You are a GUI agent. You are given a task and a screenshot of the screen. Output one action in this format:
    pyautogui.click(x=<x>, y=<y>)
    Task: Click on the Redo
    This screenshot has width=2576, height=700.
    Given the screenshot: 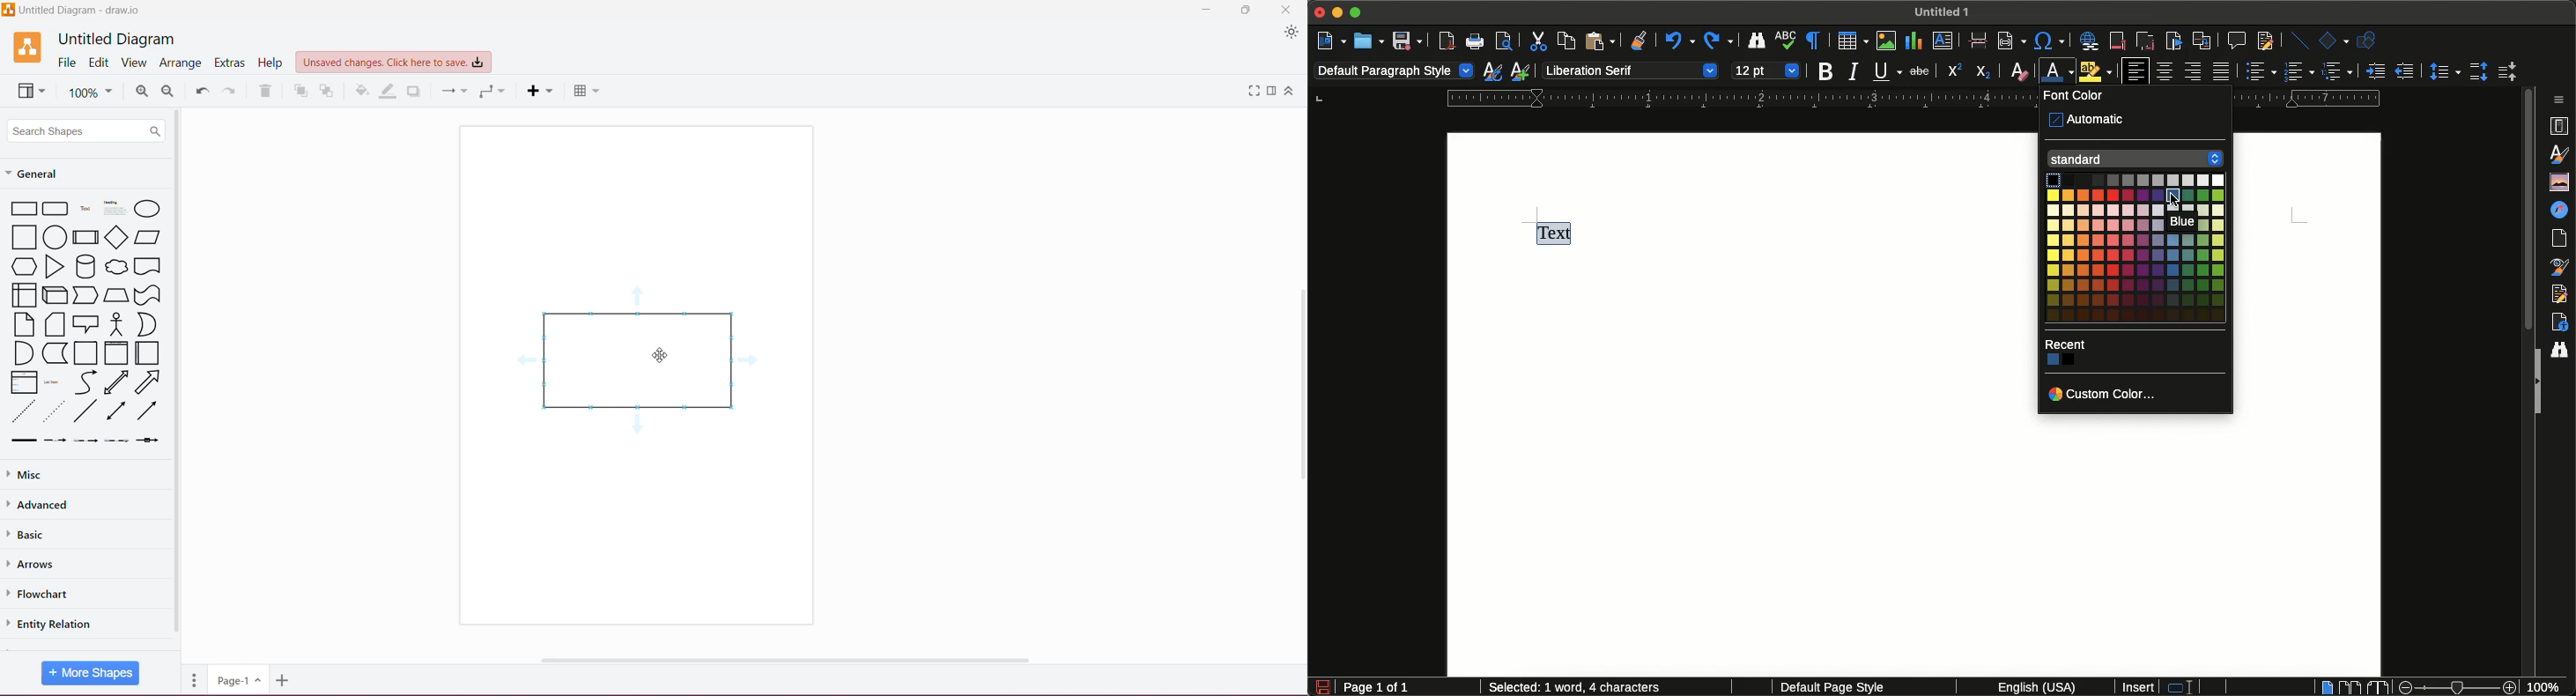 What is the action you would take?
    pyautogui.click(x=232, y=89)
    